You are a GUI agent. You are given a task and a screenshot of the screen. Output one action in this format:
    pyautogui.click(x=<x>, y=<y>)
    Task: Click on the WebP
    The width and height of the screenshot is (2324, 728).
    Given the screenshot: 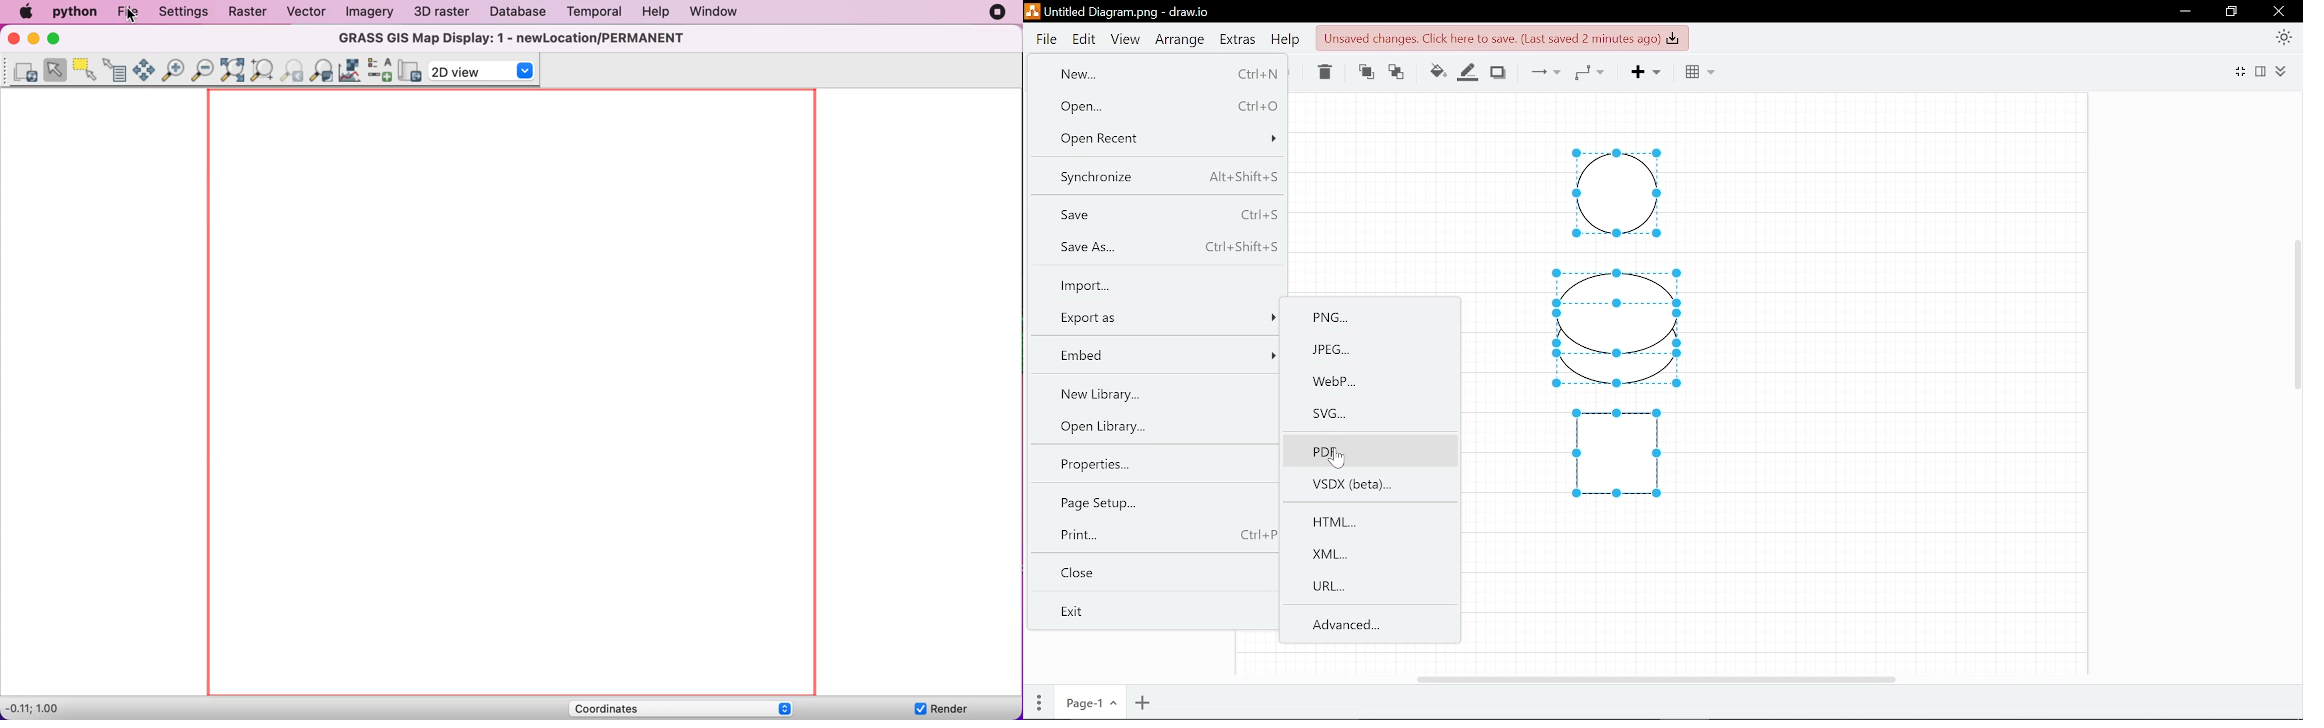 What is the action you would take?
    pyautogui.click(x=1374, y=384)
    